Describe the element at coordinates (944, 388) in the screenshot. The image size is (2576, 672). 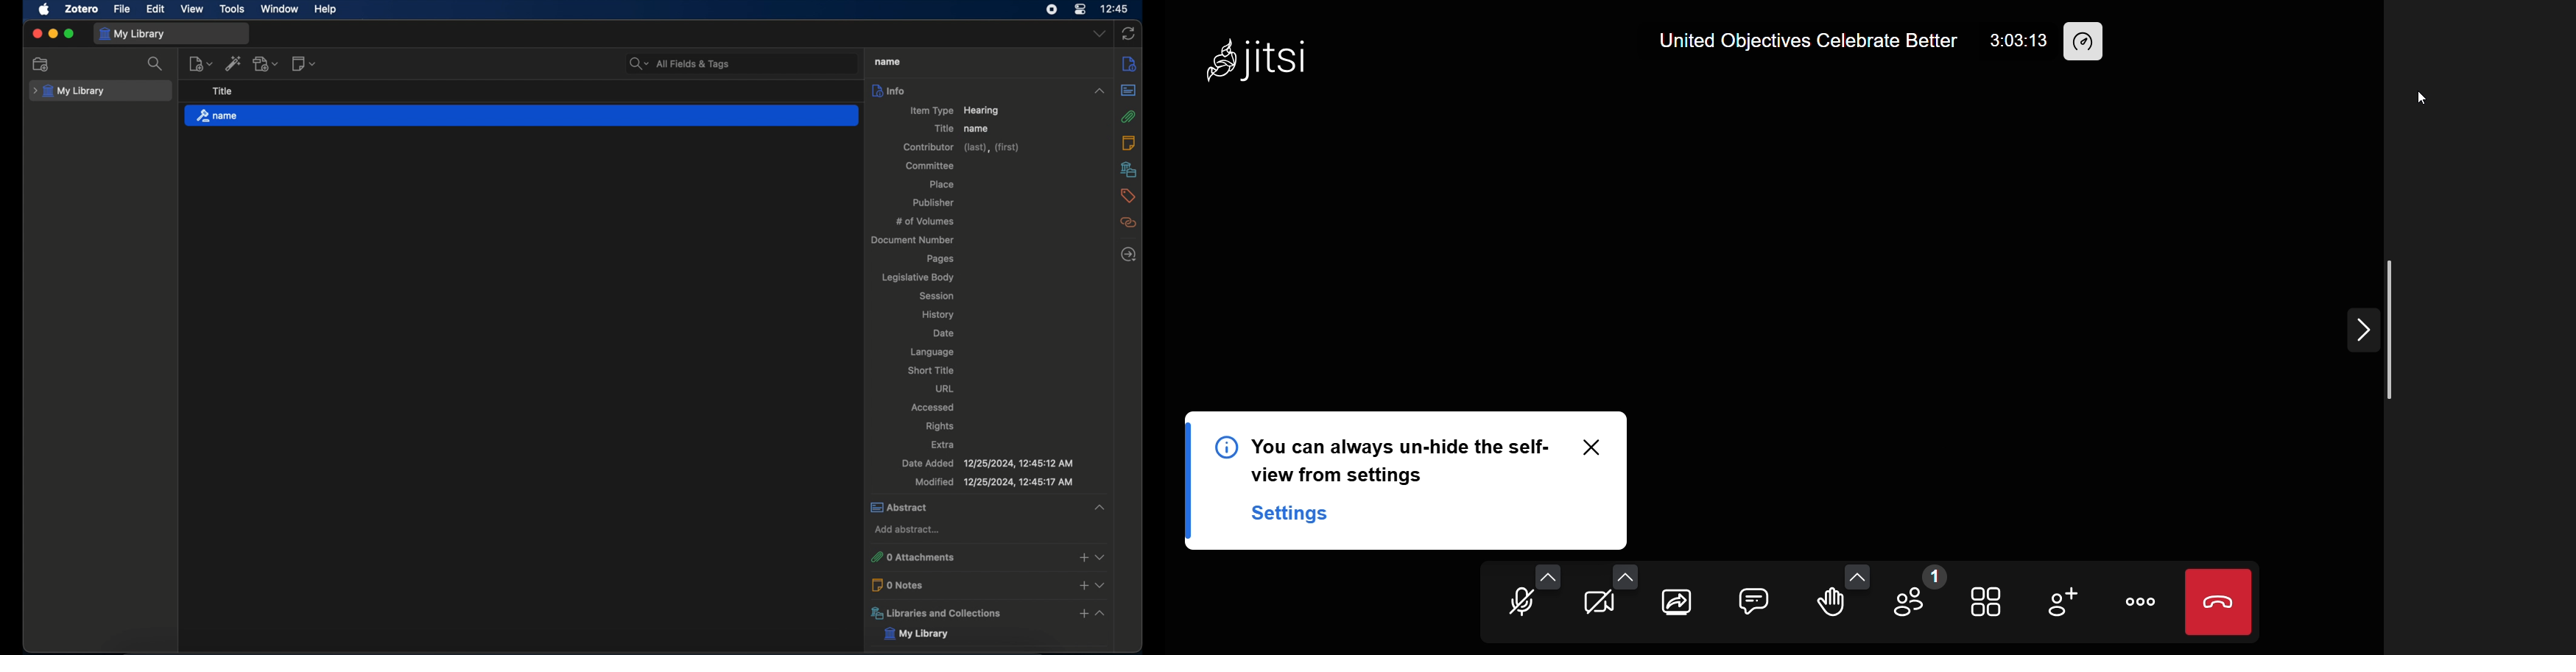
I see `url` at that location.